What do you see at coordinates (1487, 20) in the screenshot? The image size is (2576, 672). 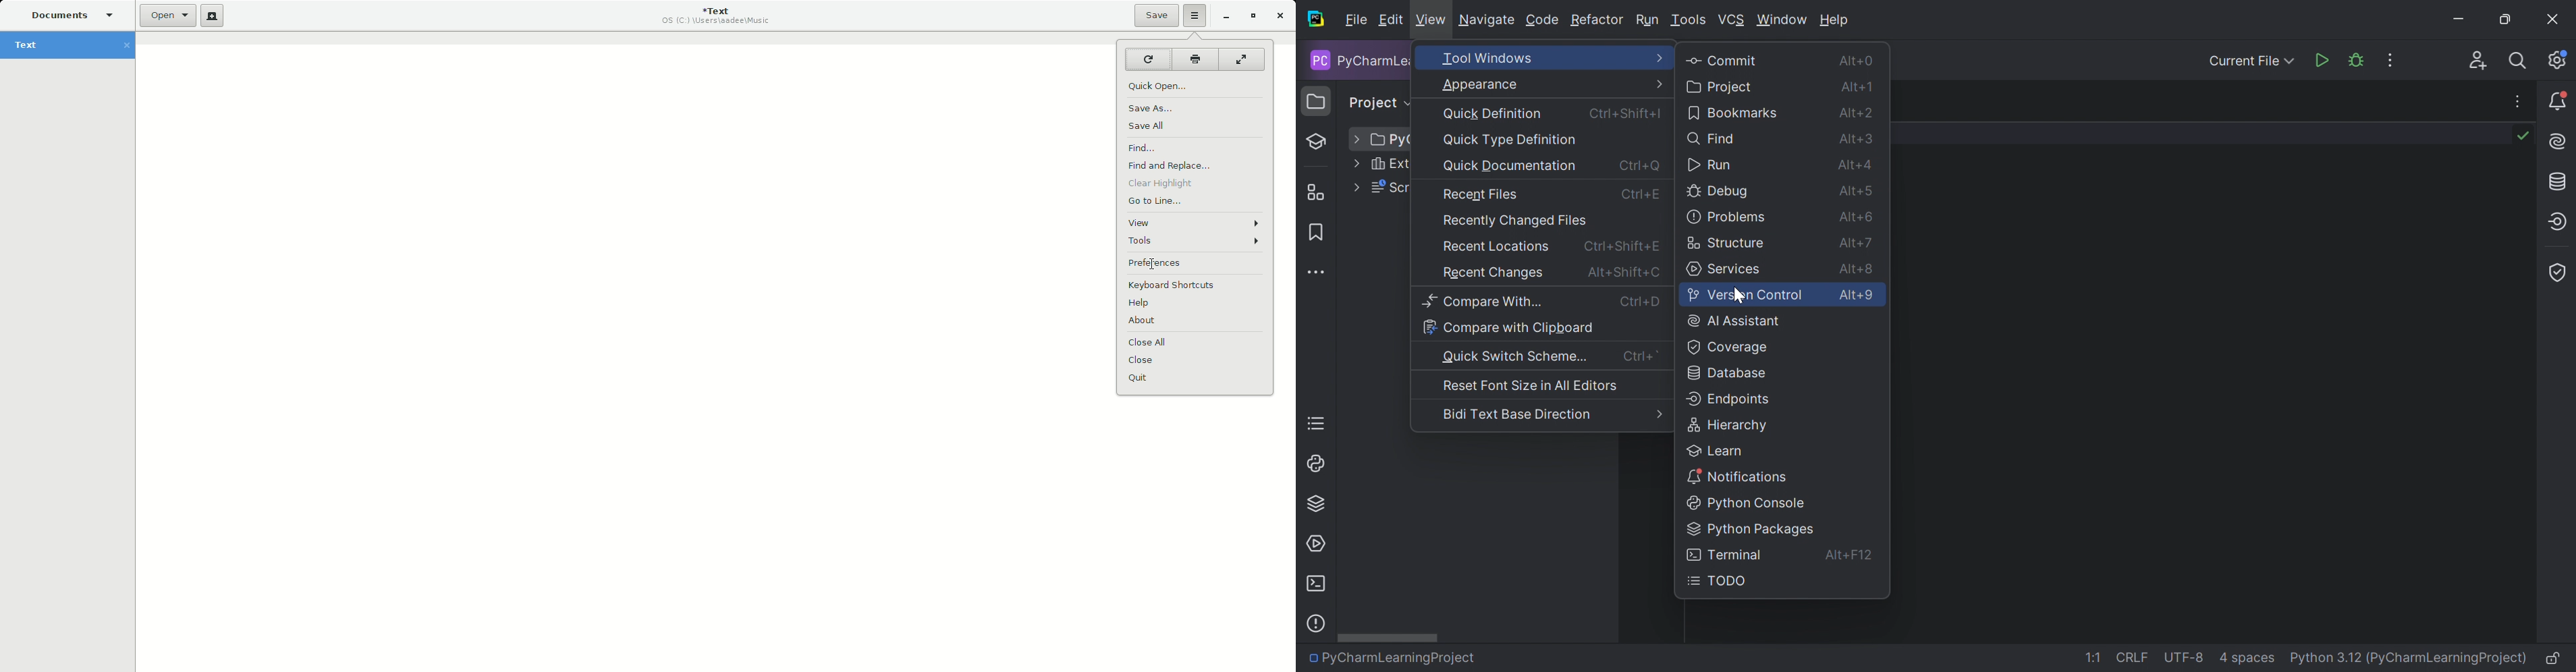 I see `Navigate` at bounding box center [1487, 20].